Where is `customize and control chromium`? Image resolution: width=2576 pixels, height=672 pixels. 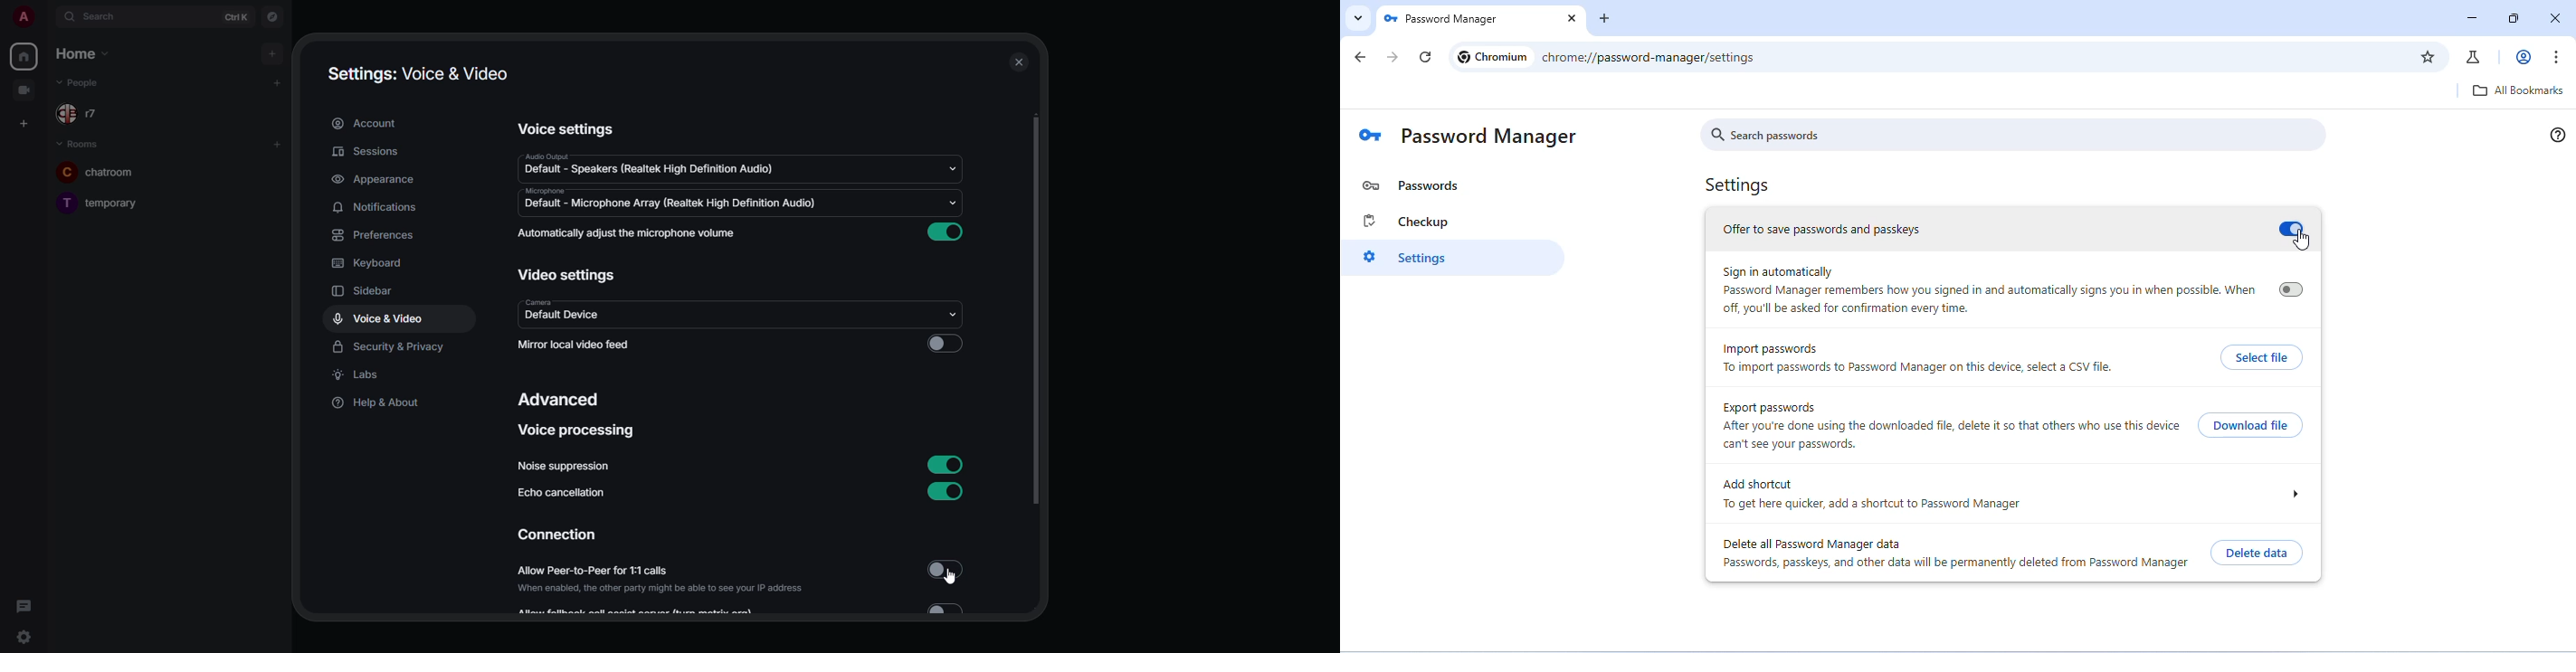
customize and control chromium is located at coordinates (2557, 58).